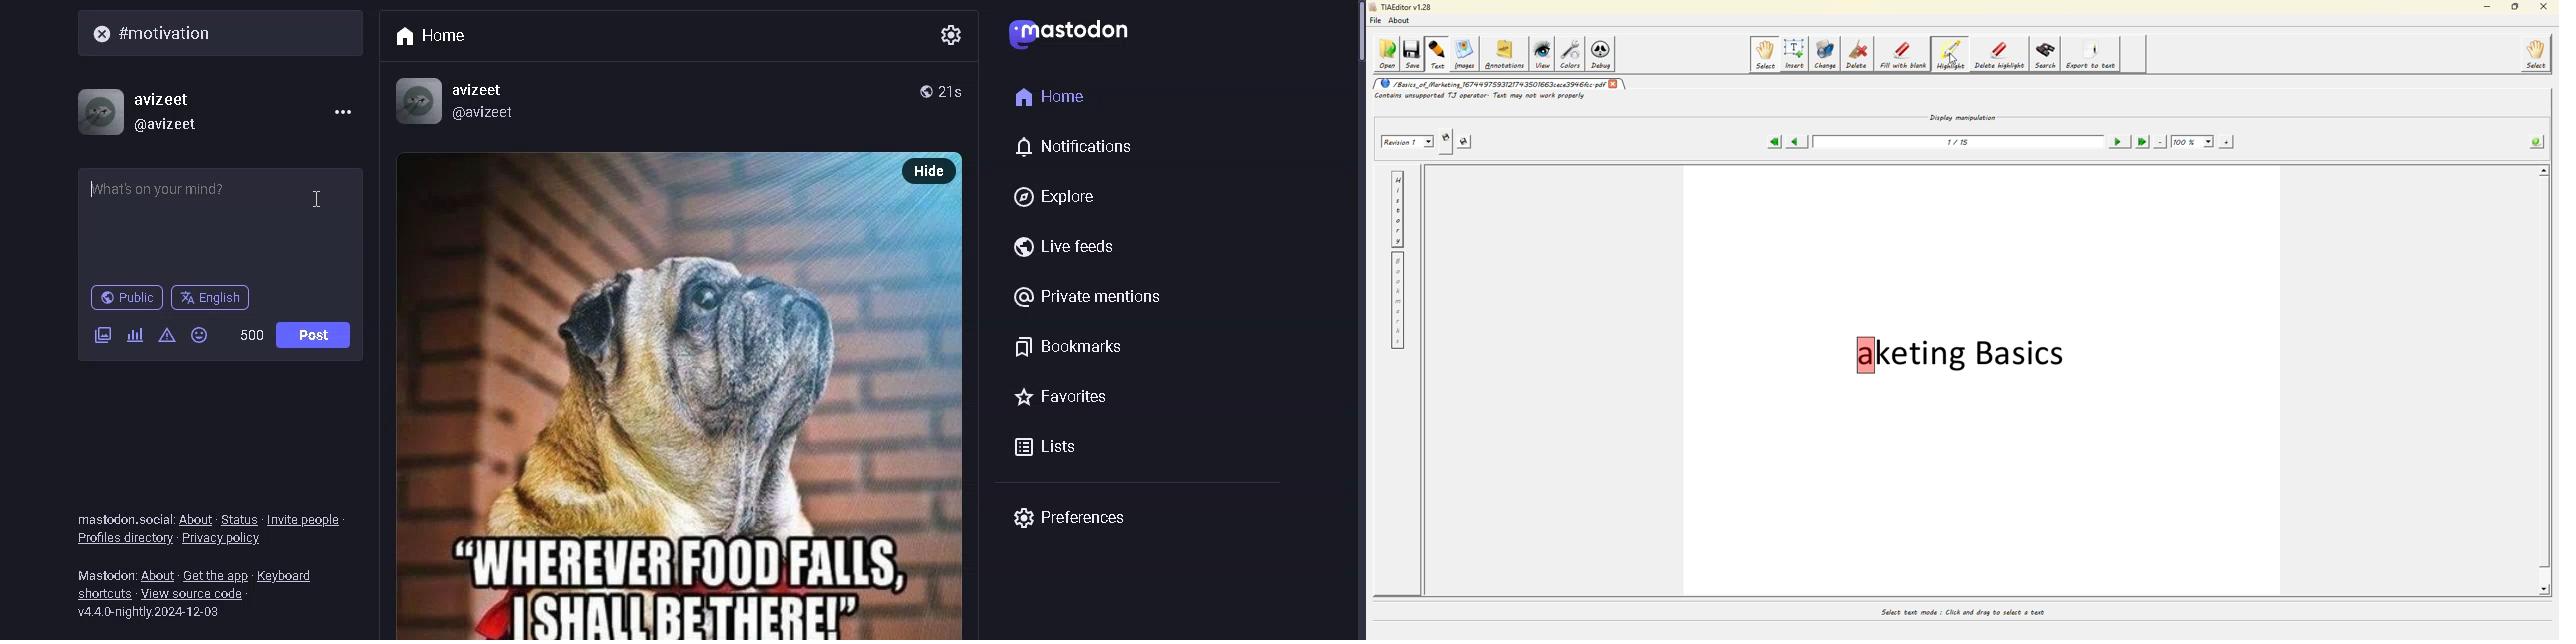  What do you see at coordinates (1060, 193) in the screenshot?
I see `explore` at bounding box center [1060, 193].